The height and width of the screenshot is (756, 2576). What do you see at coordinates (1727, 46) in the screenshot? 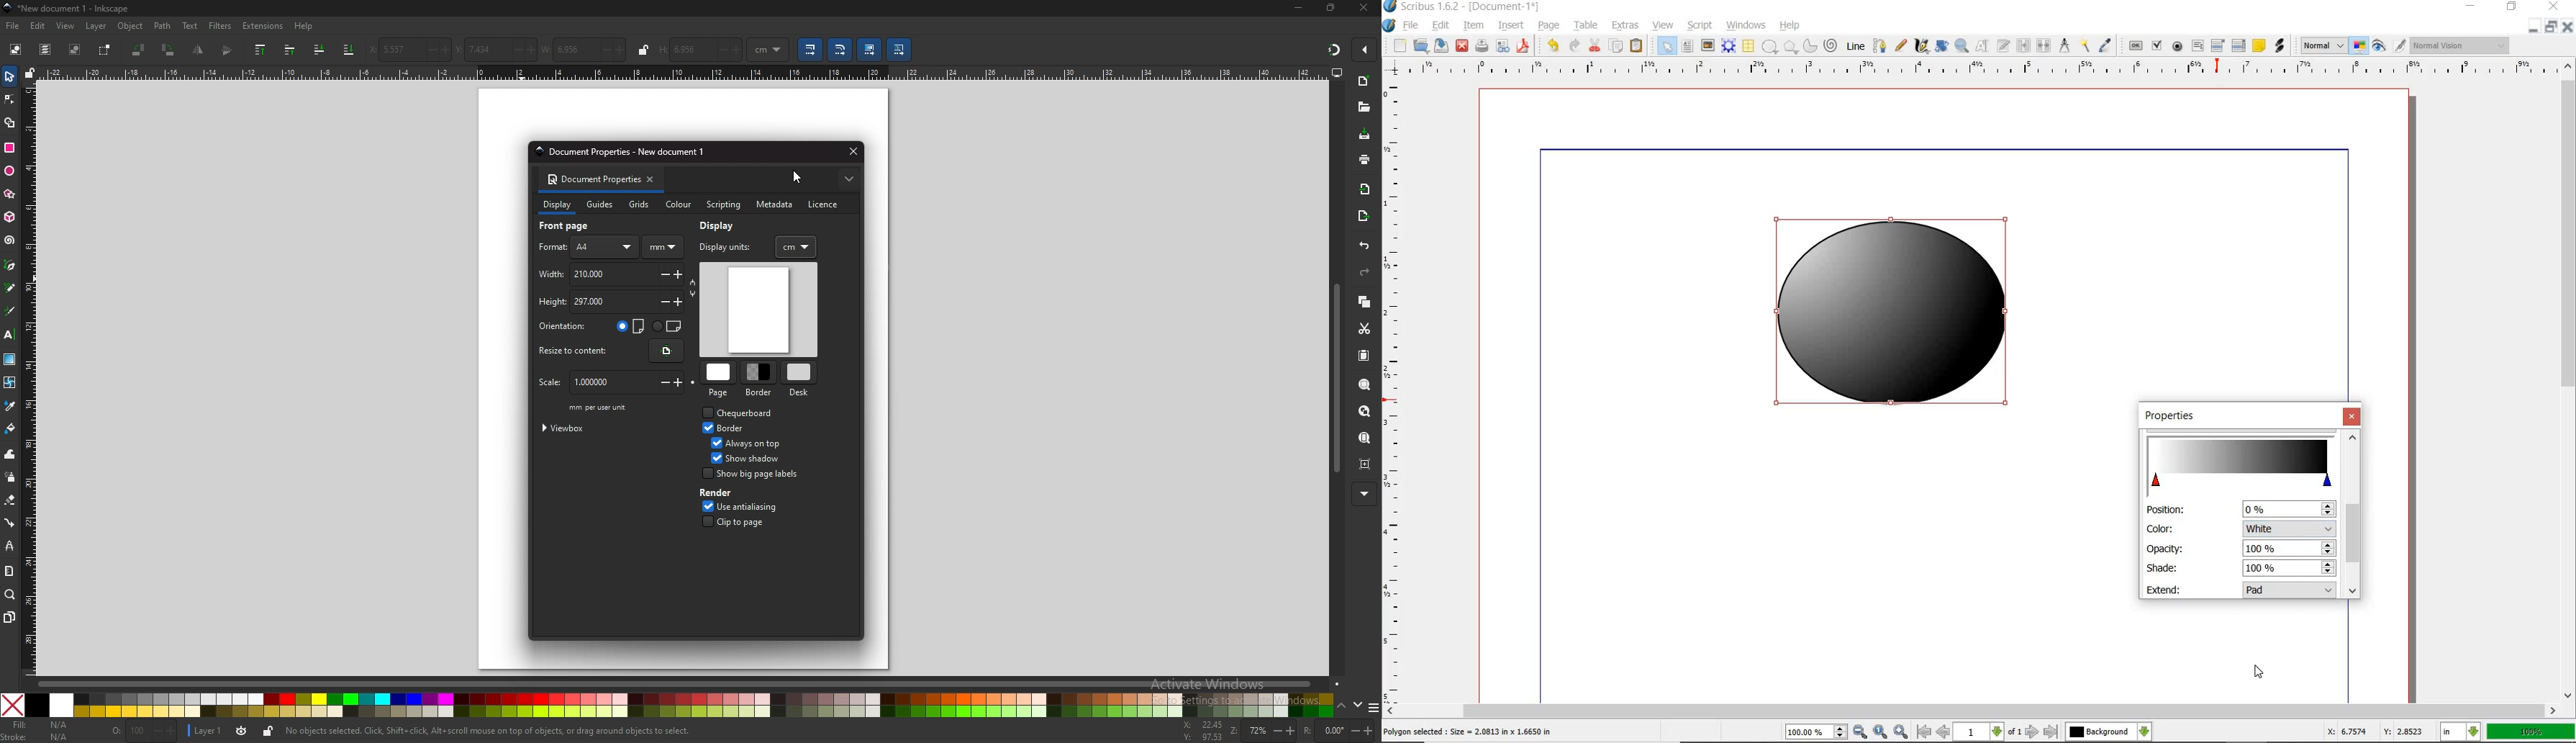
I see `RENDER FRAME` at bounding box center [1727, 46].